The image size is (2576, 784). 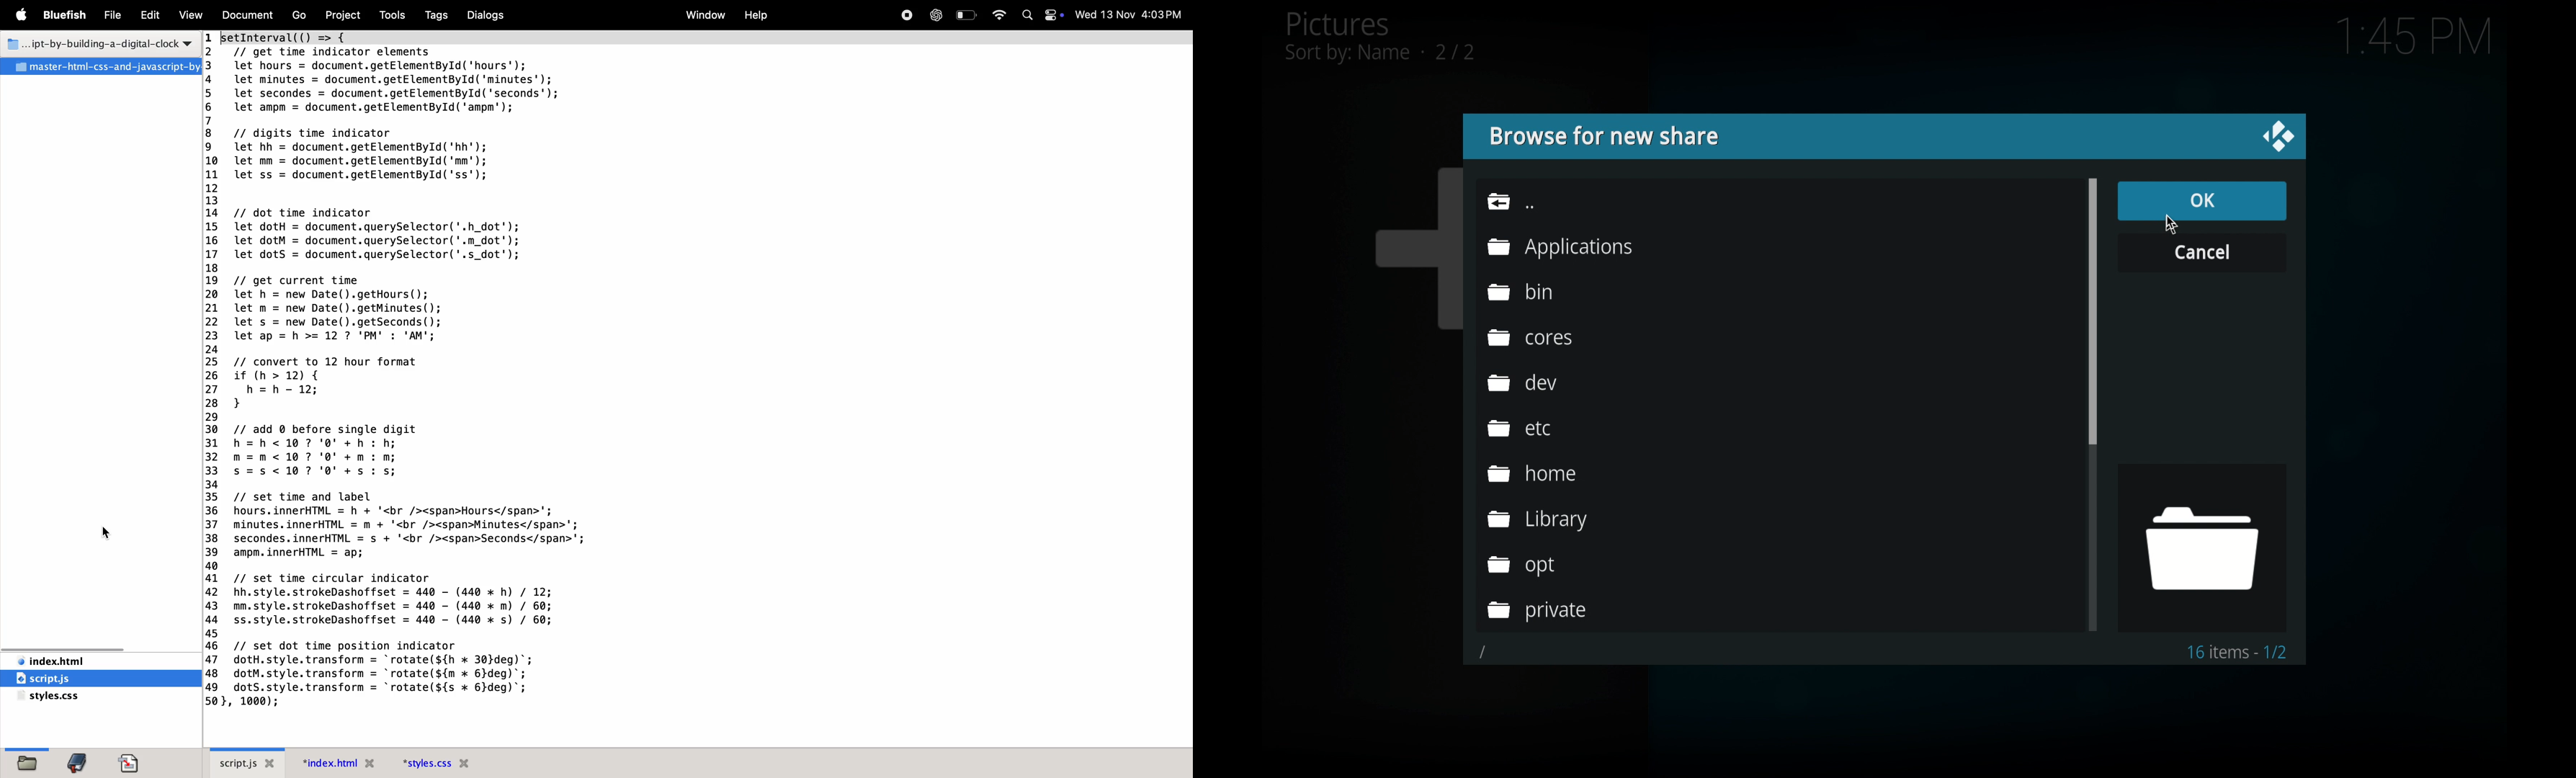 What do you see at coordinates (433, 15) in the screenshot?
I see `tags` at bounding box center [433, 15].